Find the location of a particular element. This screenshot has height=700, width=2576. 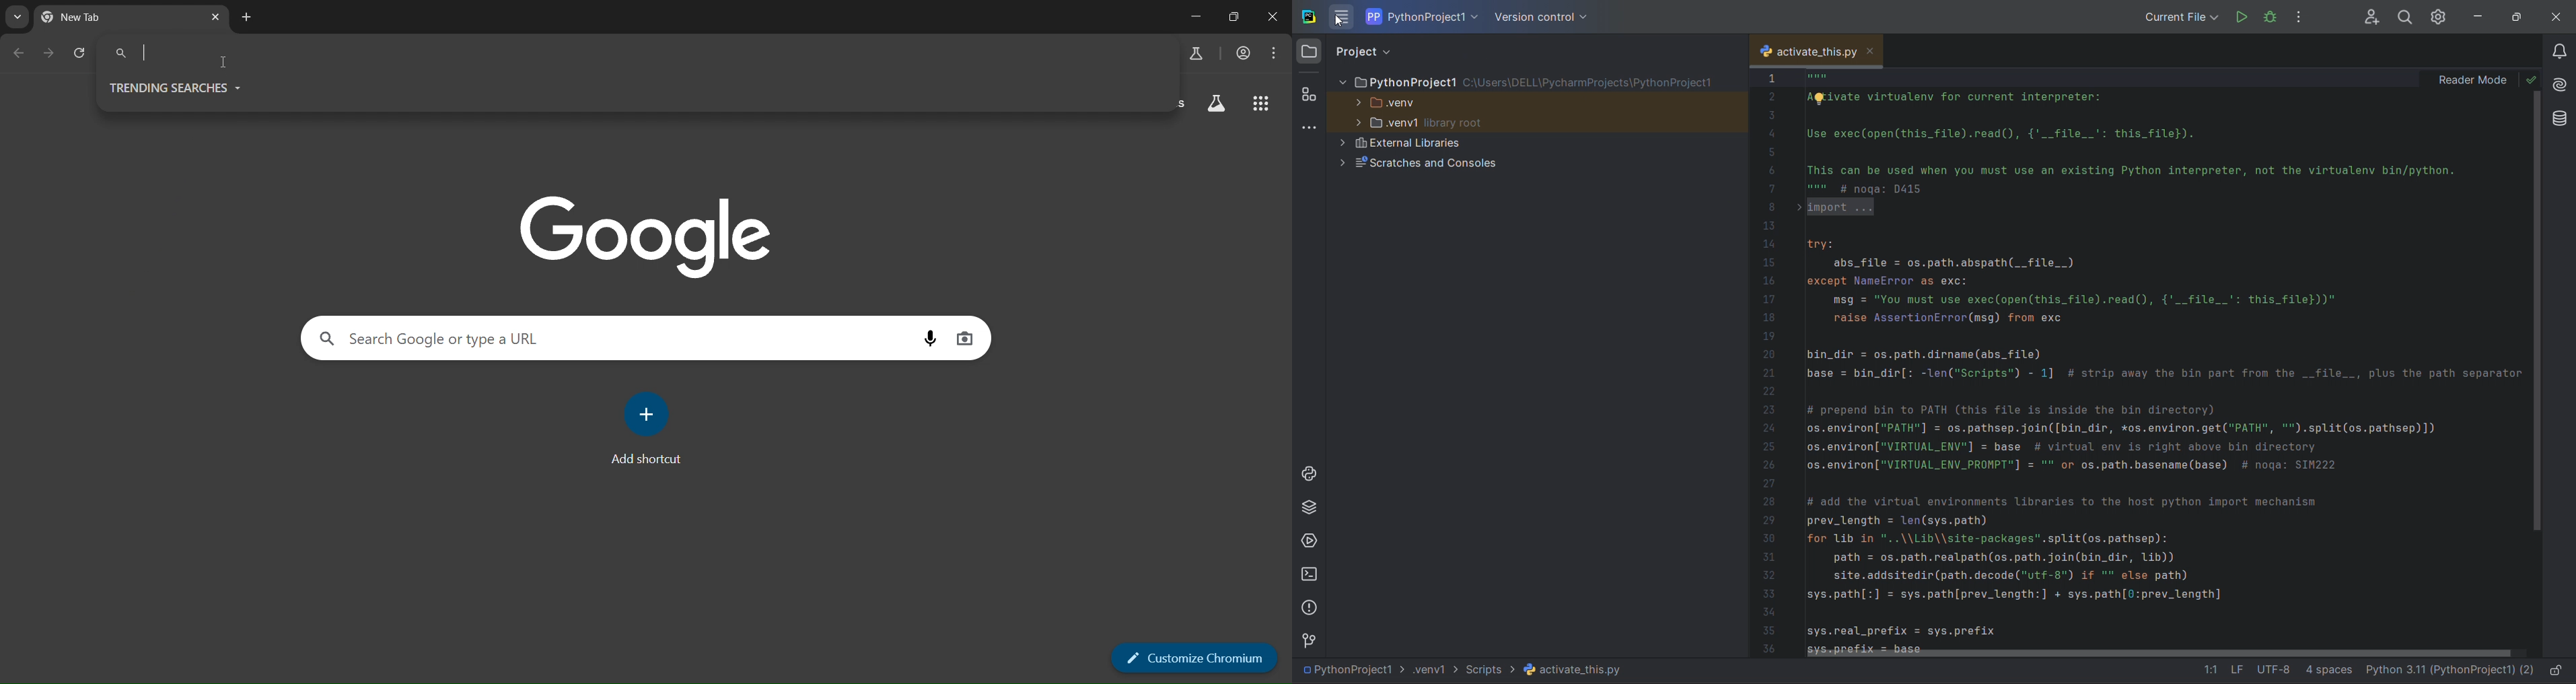

python console is located at coordinates (1311, 475).